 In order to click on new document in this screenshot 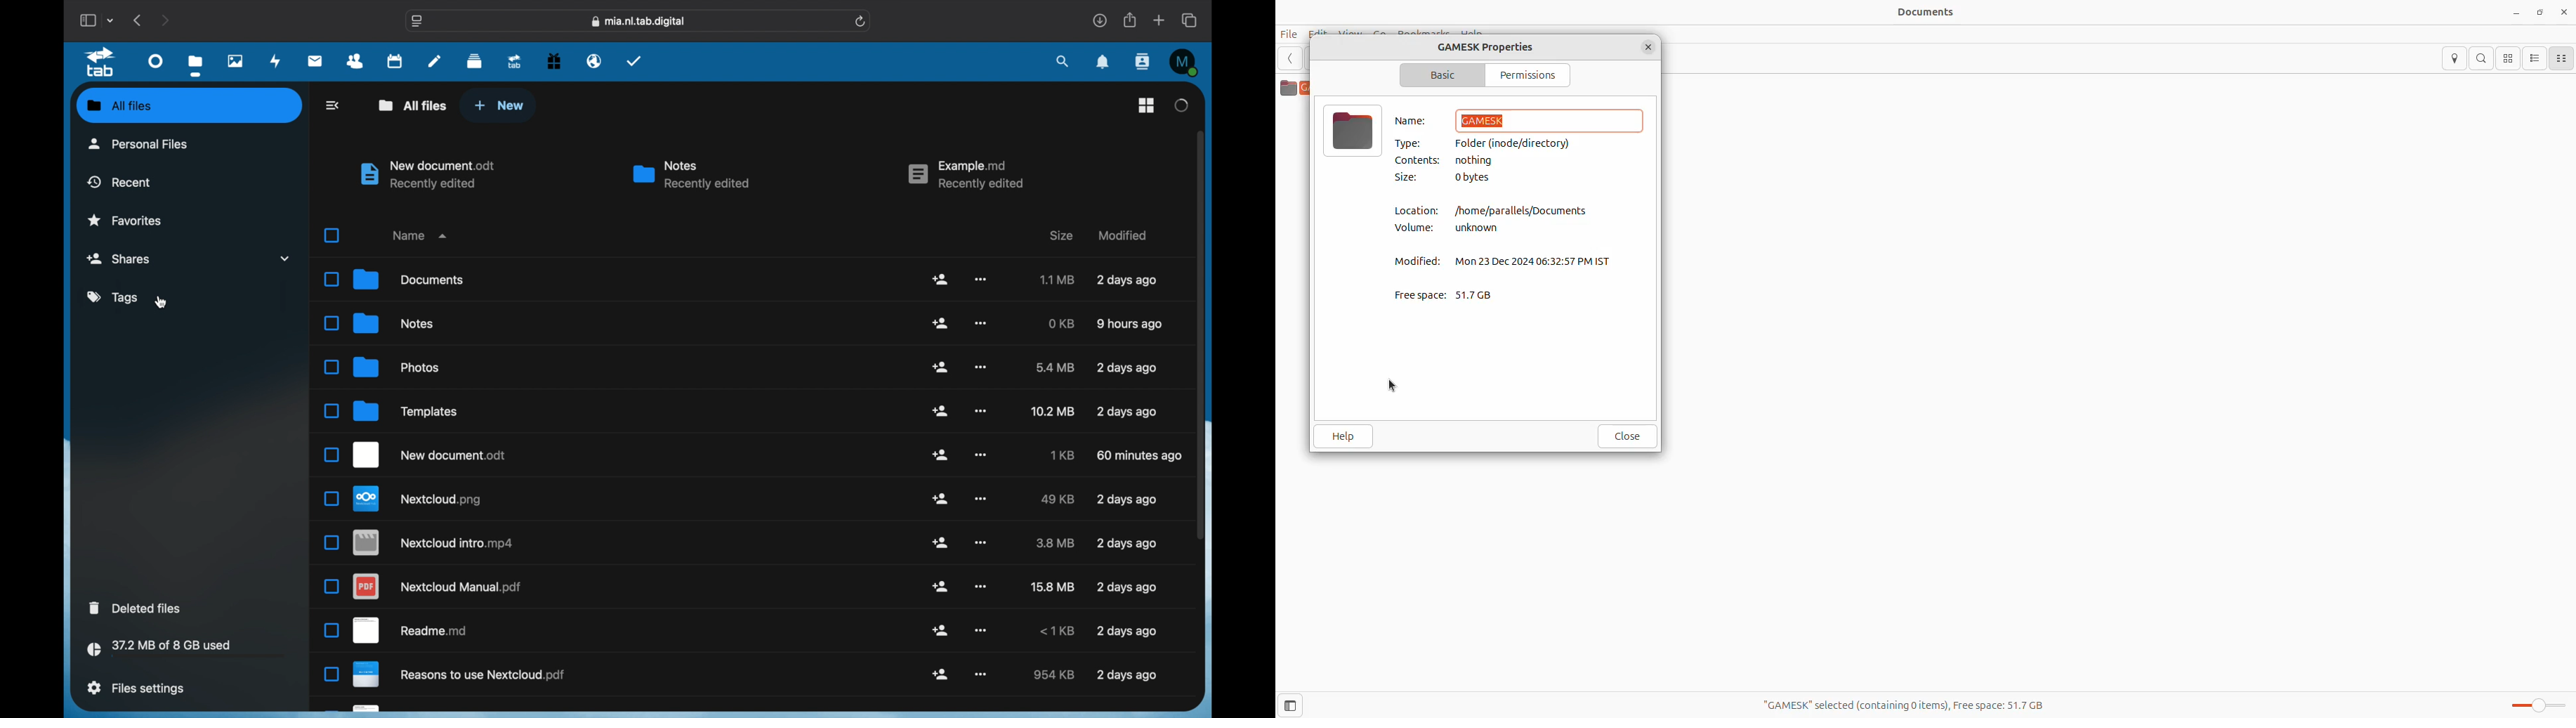, I will do `click(431, 455)`.